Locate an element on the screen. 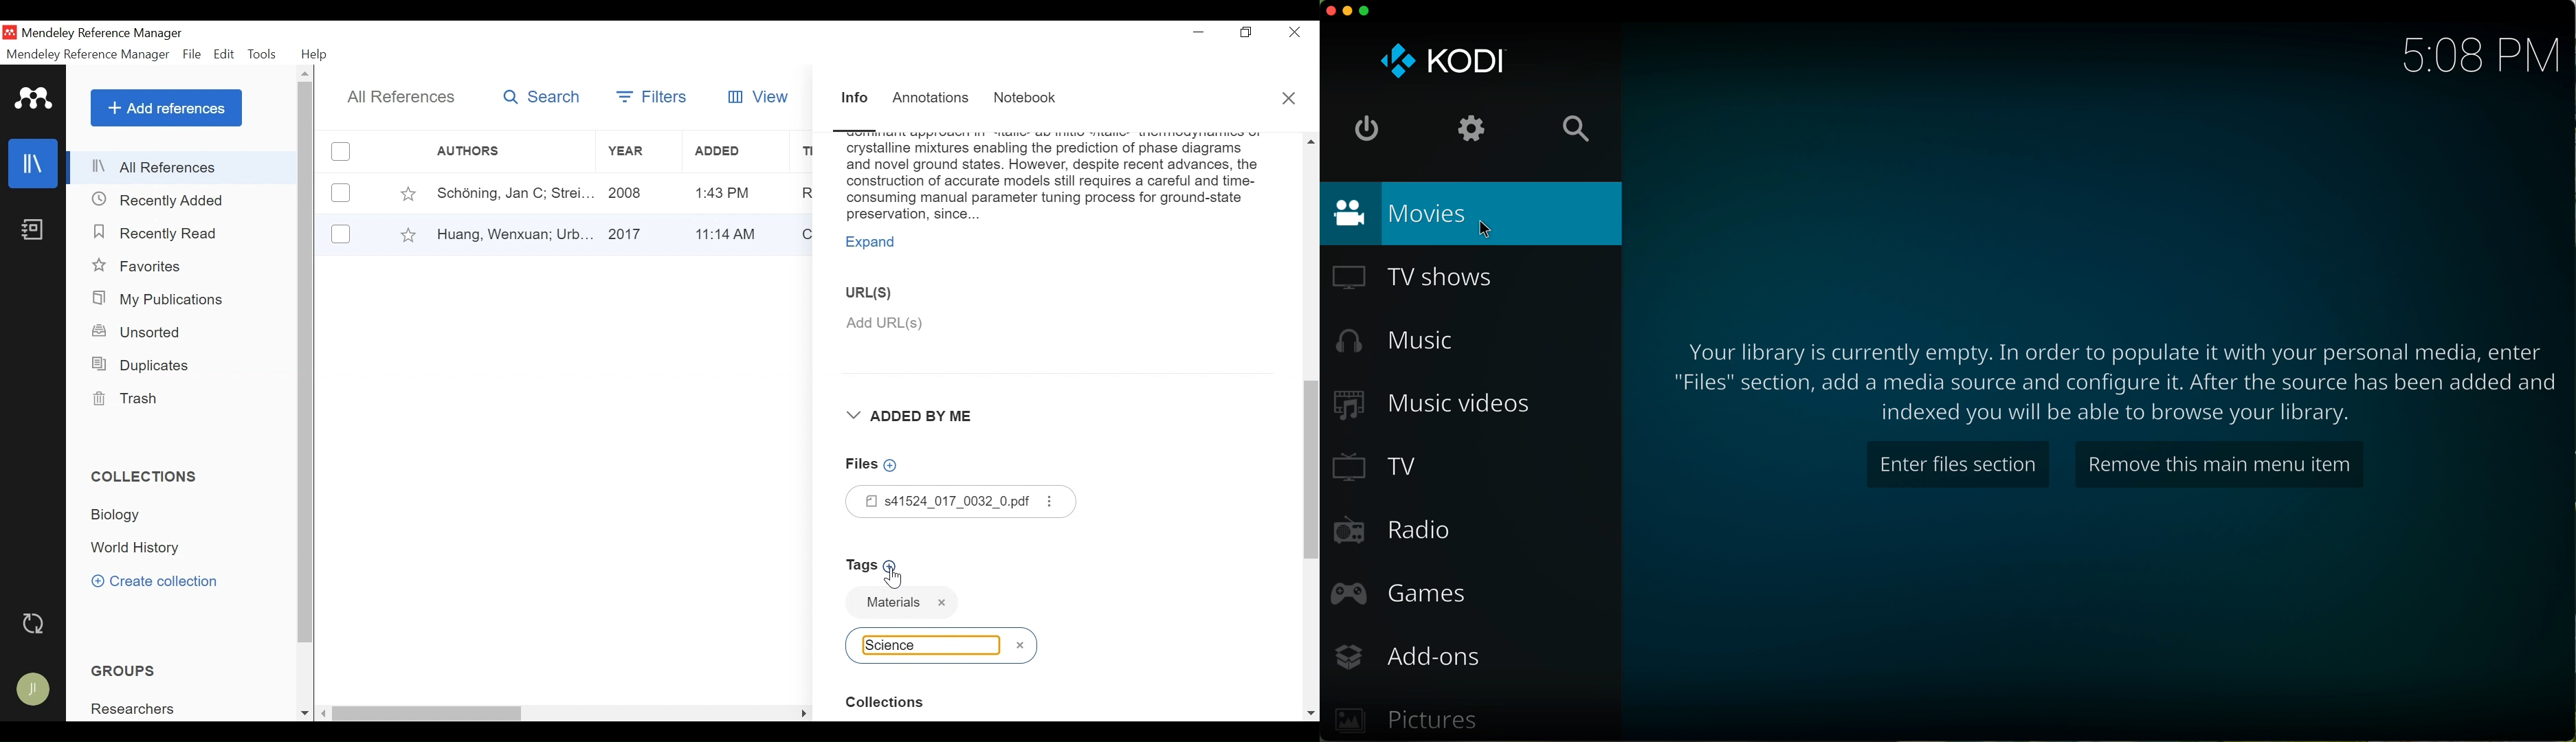 The width and height of the screenshot is (2576, 756). Vertical Scroll bar is located at coordinates (307, 363).